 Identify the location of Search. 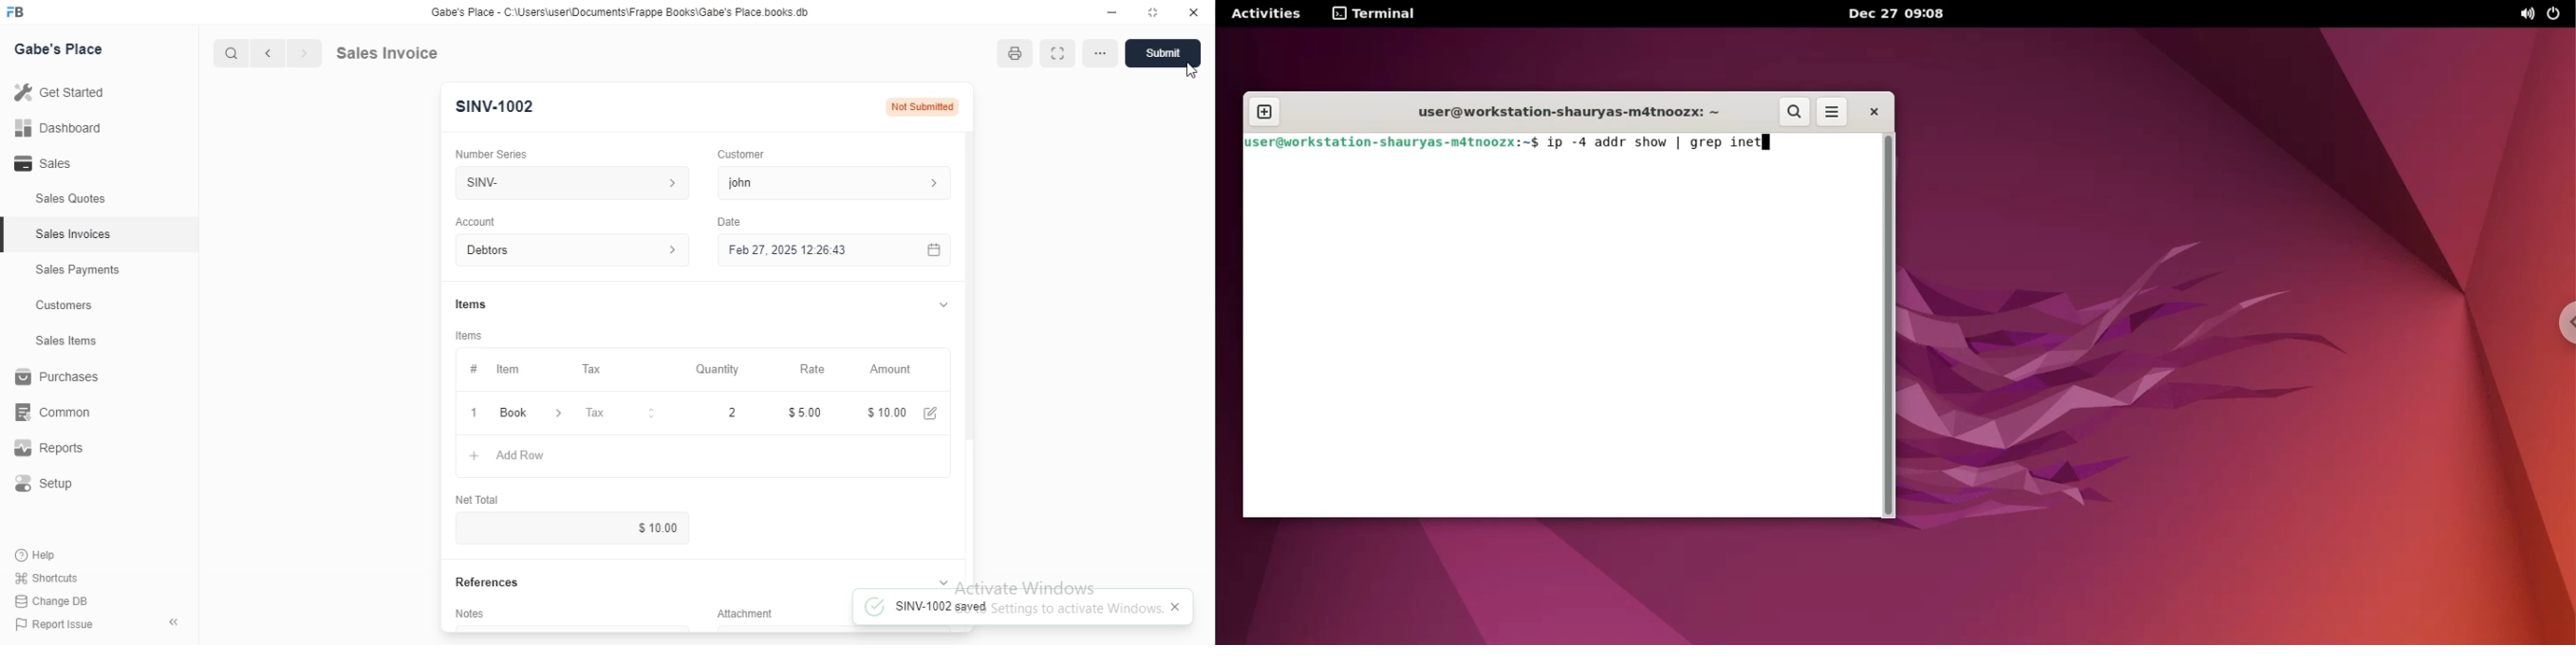
(230, 50).